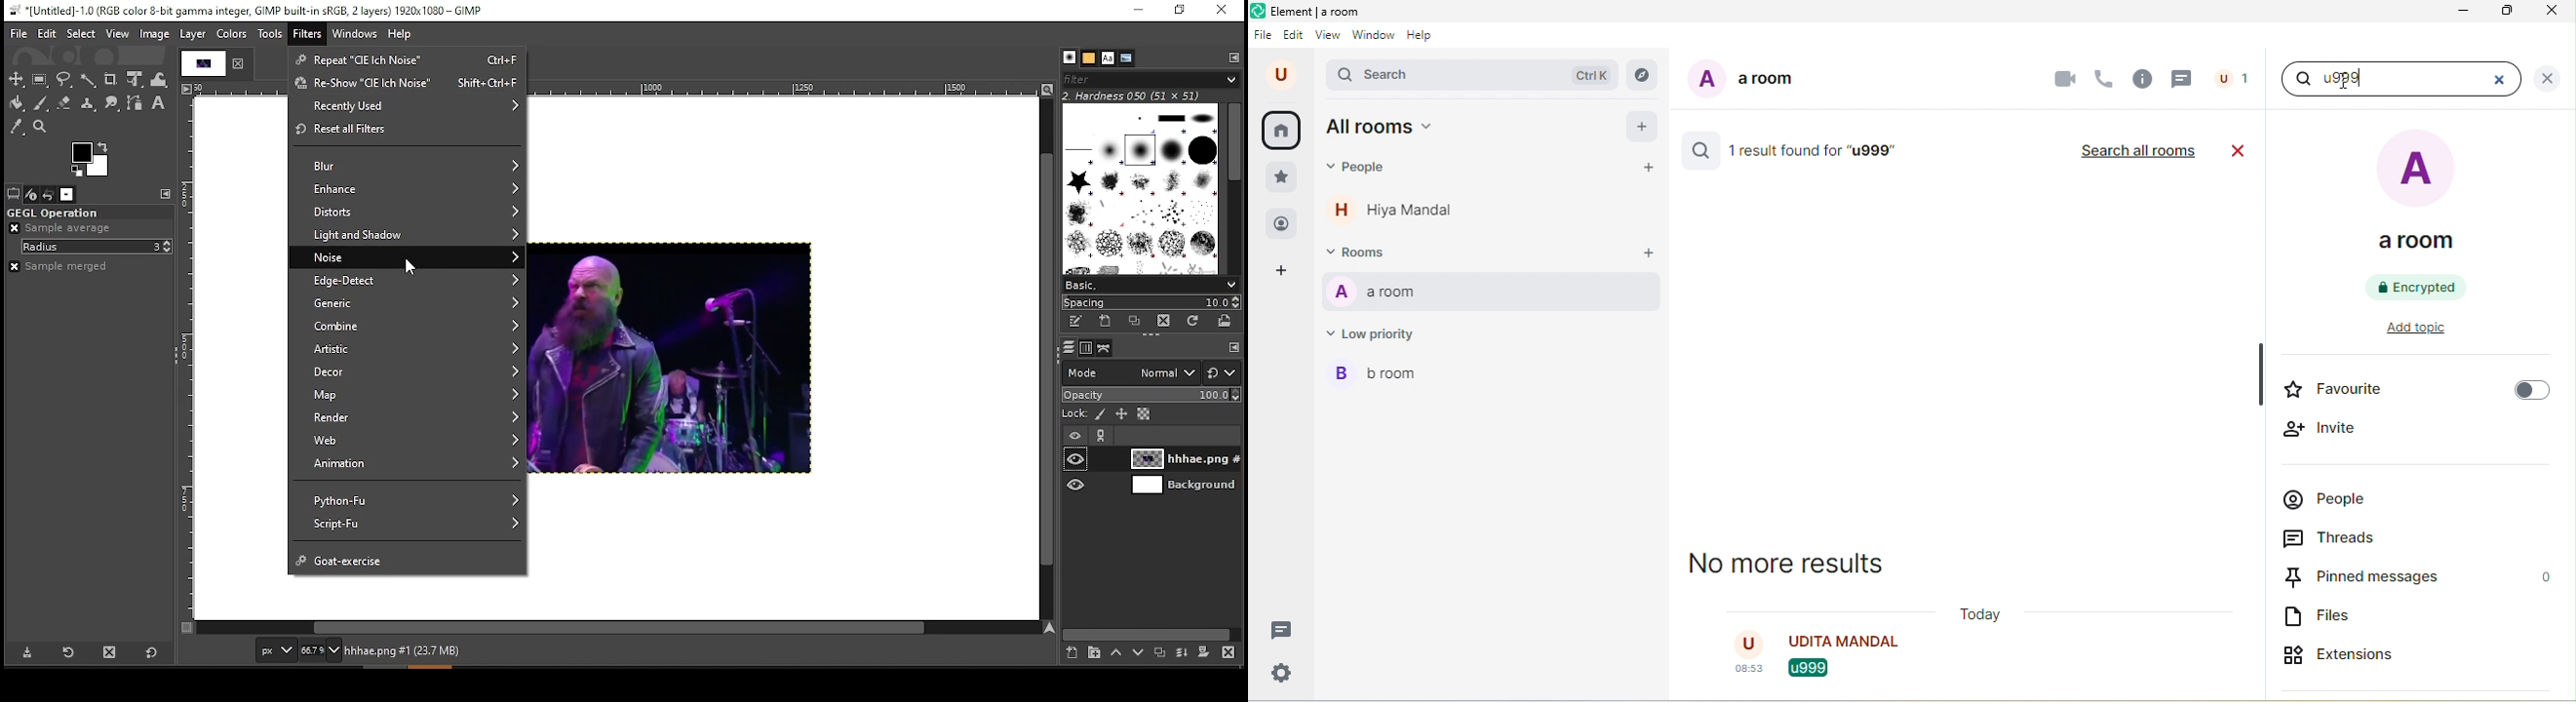  What do you see at coordinates (402, 34) in the screenshot?
I see `help` at bounding box center [402, 34].